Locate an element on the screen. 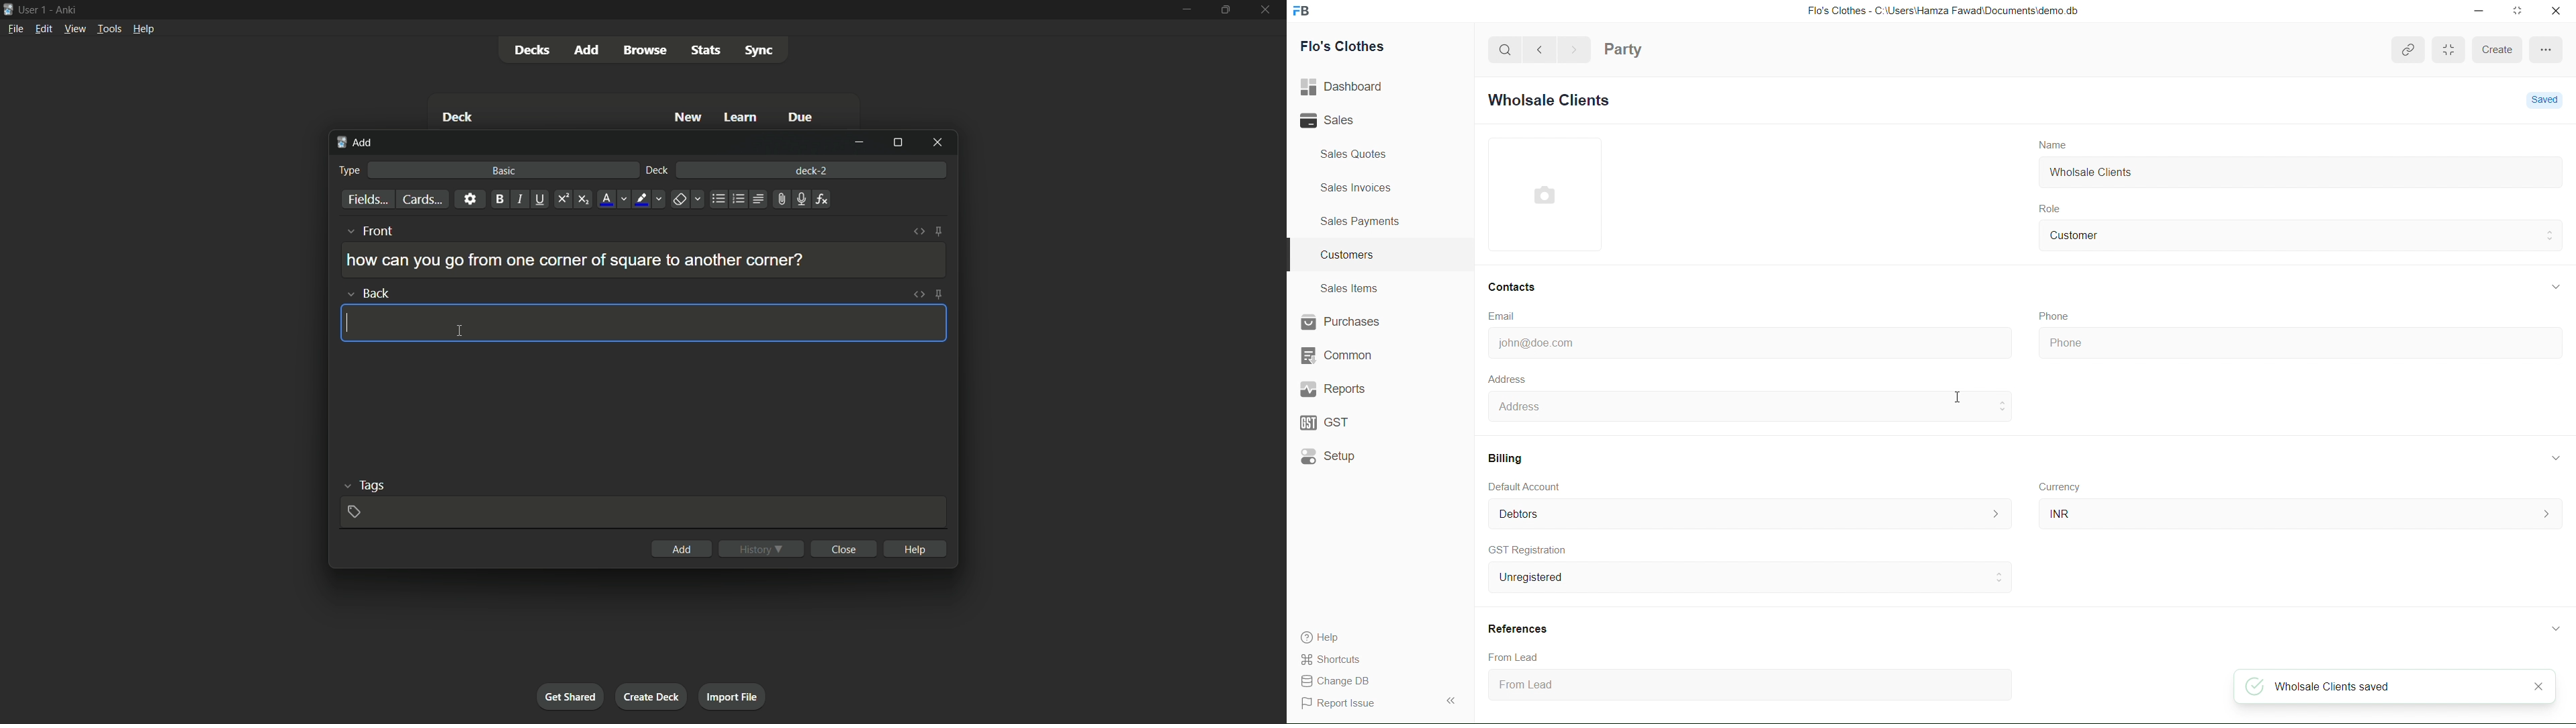 This screenshot has width=2576, height=728. INR is located at coordinates (2299, 513).